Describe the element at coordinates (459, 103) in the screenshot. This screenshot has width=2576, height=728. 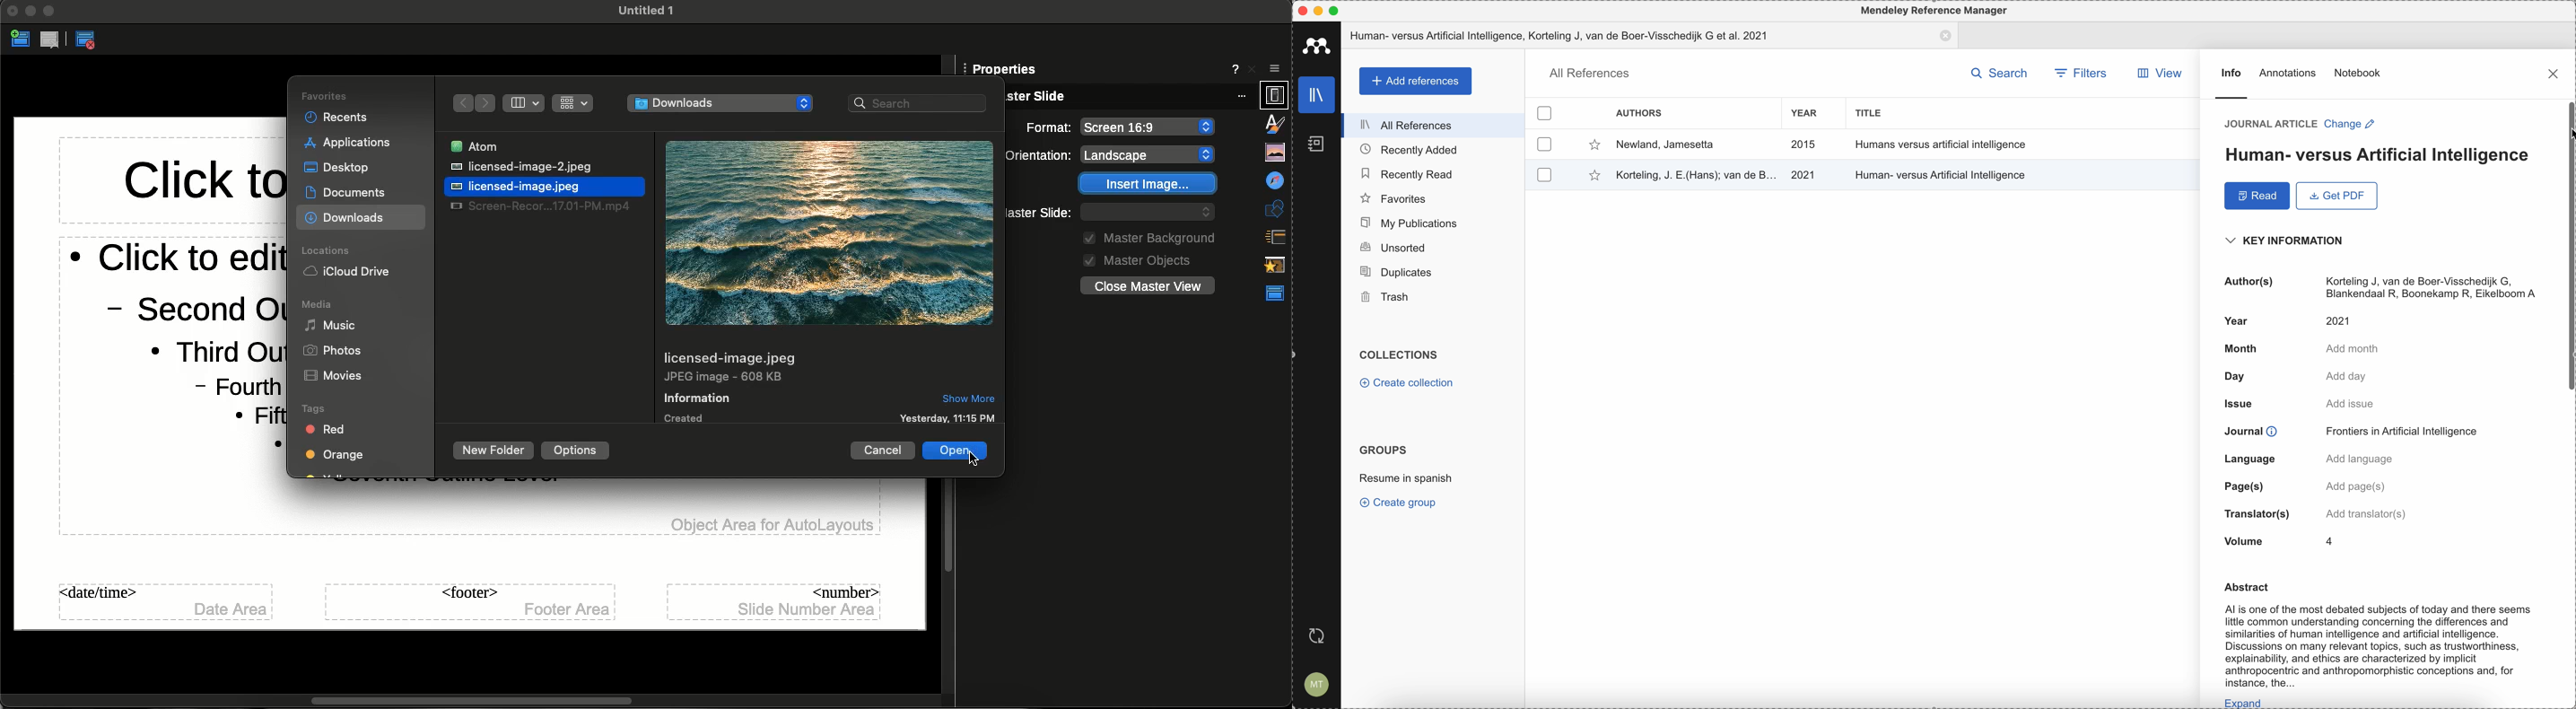
I see `Back` at that location.